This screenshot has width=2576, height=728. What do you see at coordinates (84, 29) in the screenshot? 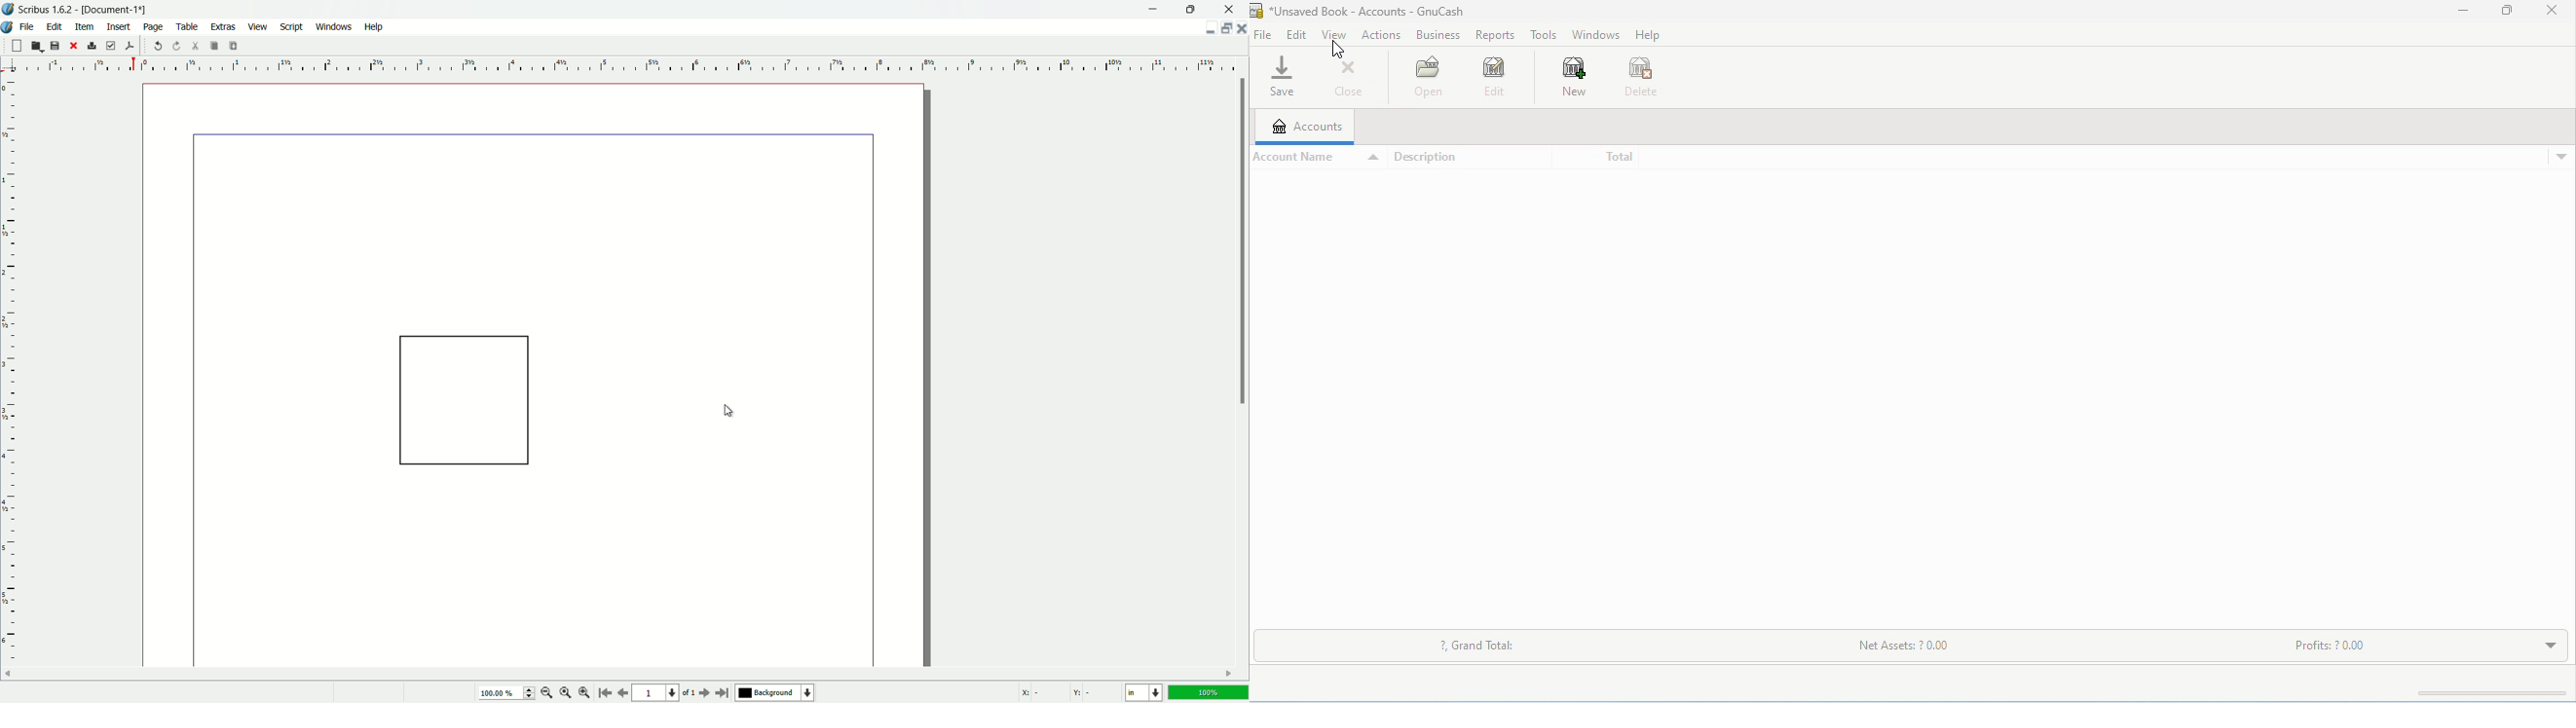
I see `item menu` at bounding box center [84, 29].